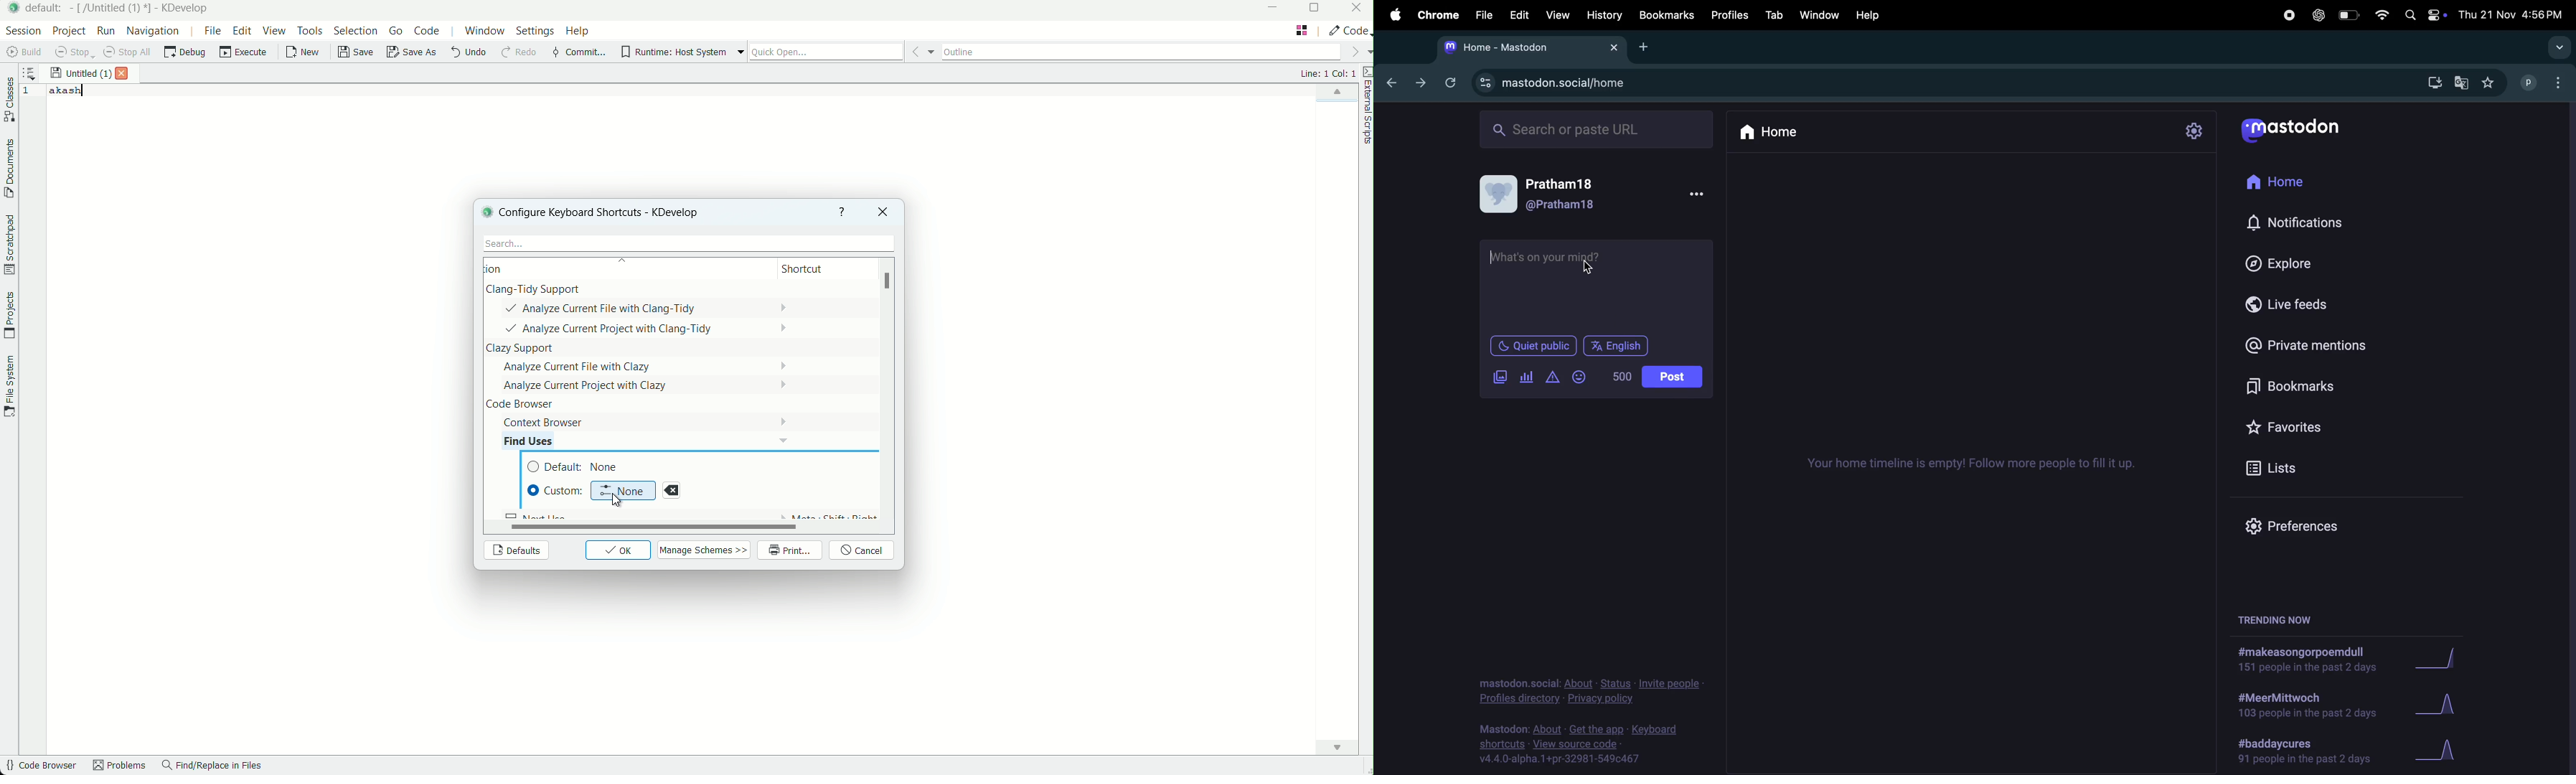  What do you see at coordinates (1575, 746) in the screenshot?
I see `view source code` at bounding box center [1575, 746].